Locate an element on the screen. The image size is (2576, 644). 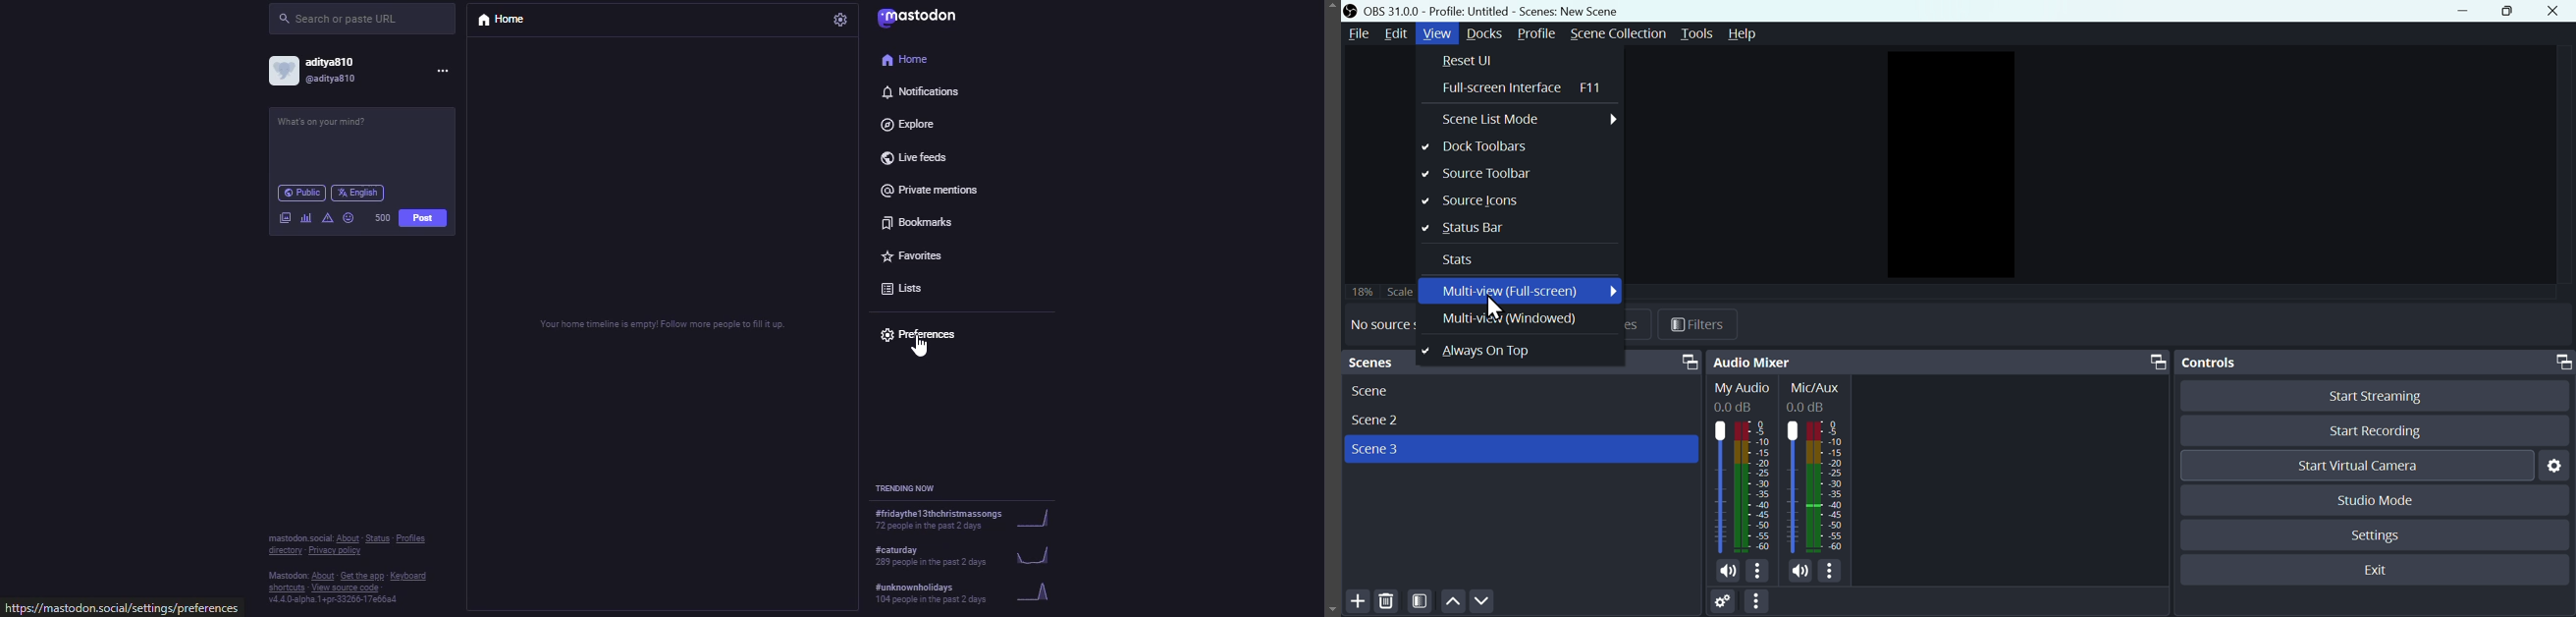
Cursor is located at coordinates (1495, 308).